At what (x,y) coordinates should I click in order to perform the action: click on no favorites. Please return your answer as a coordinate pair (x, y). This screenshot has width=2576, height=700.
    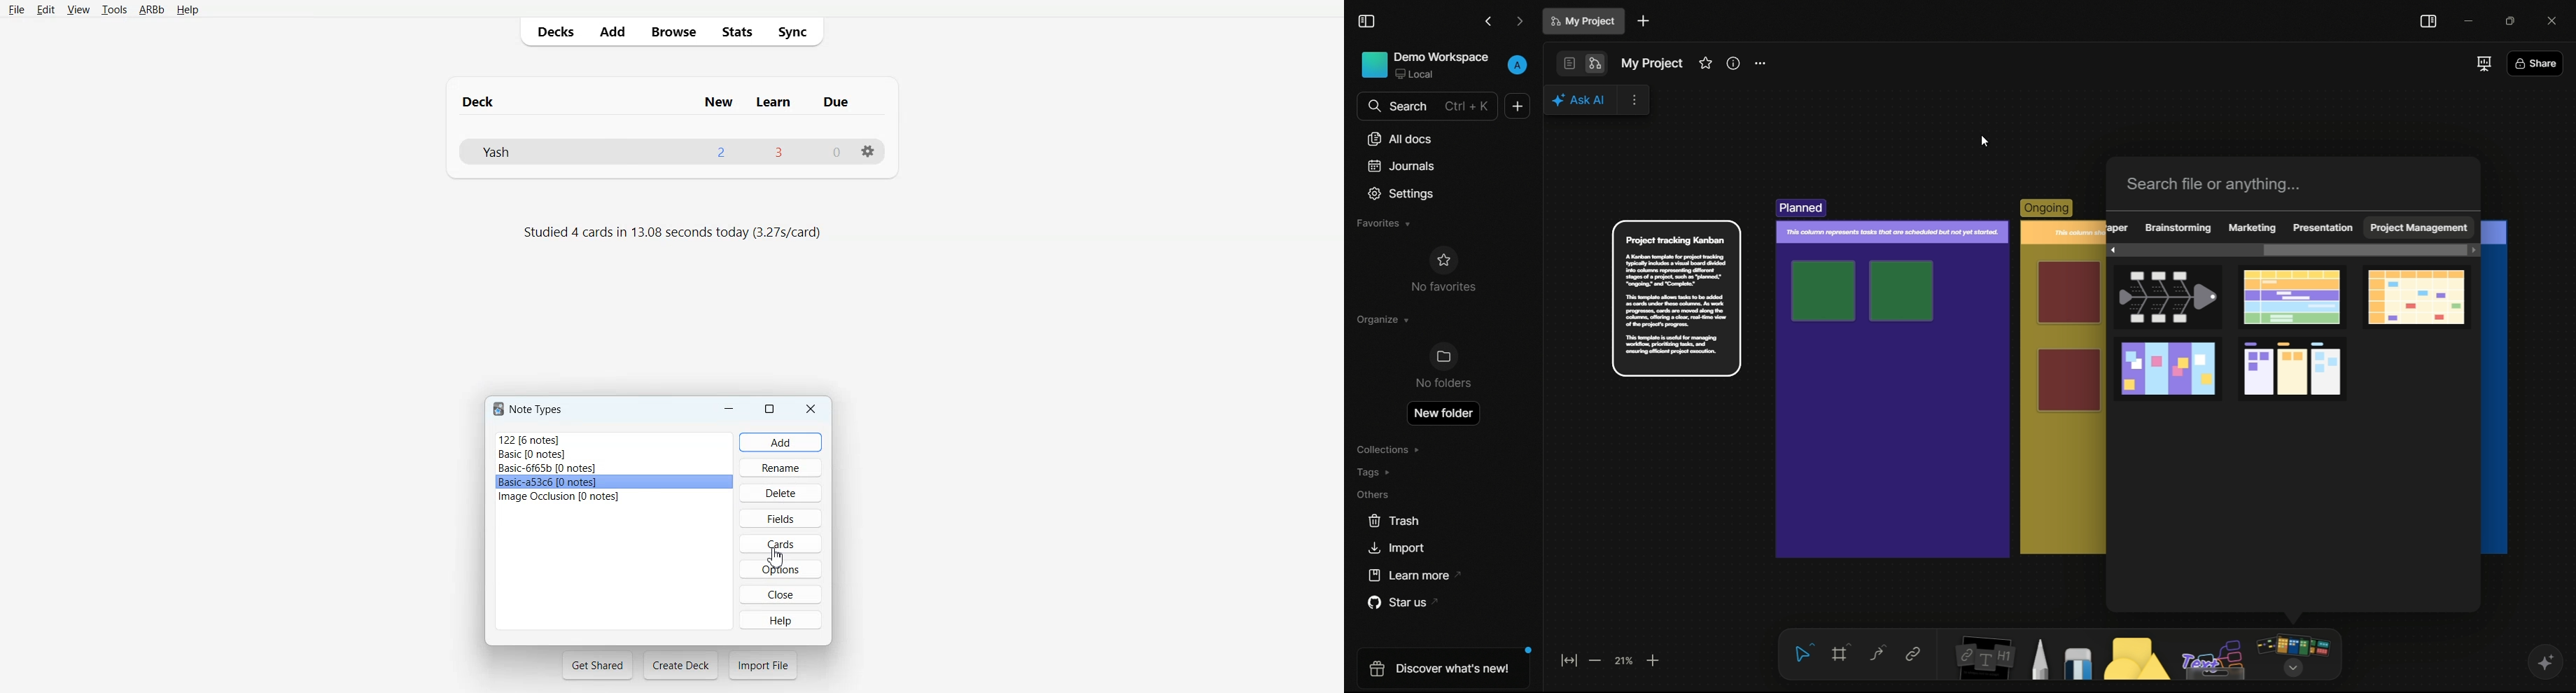
    Looking at the image, I should click on (1442, 269).